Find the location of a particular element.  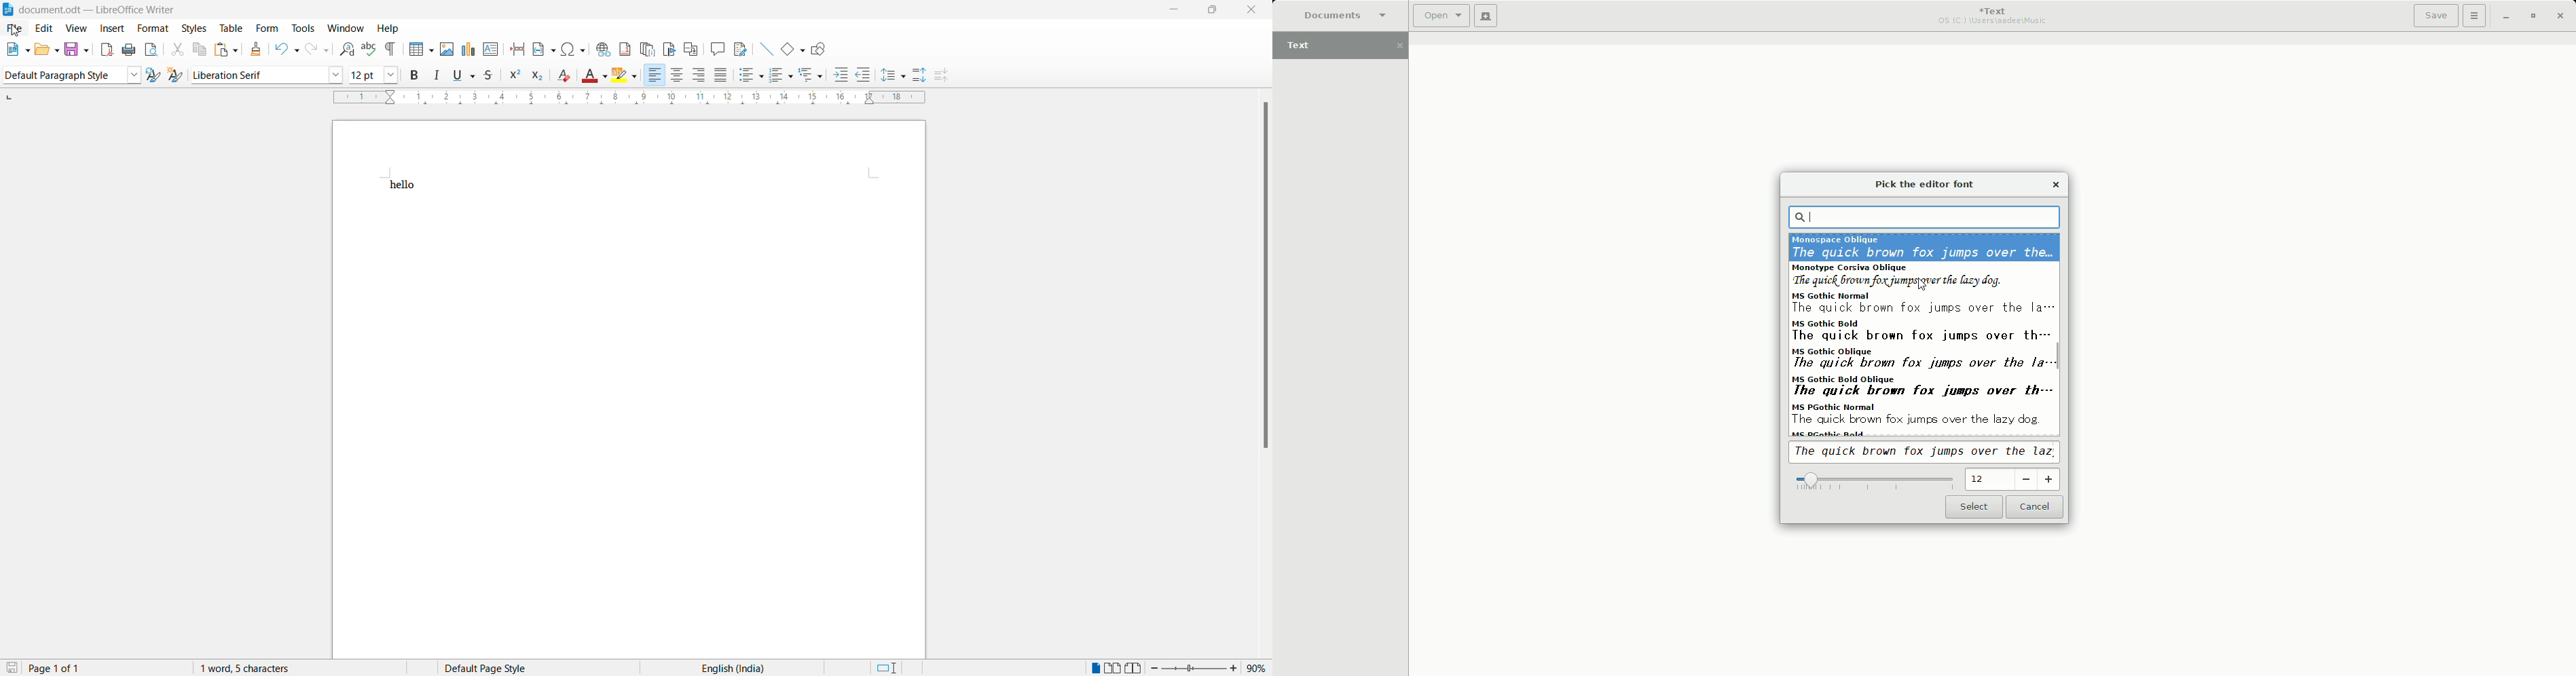

Align Centre is located at coordinates (677, 76).